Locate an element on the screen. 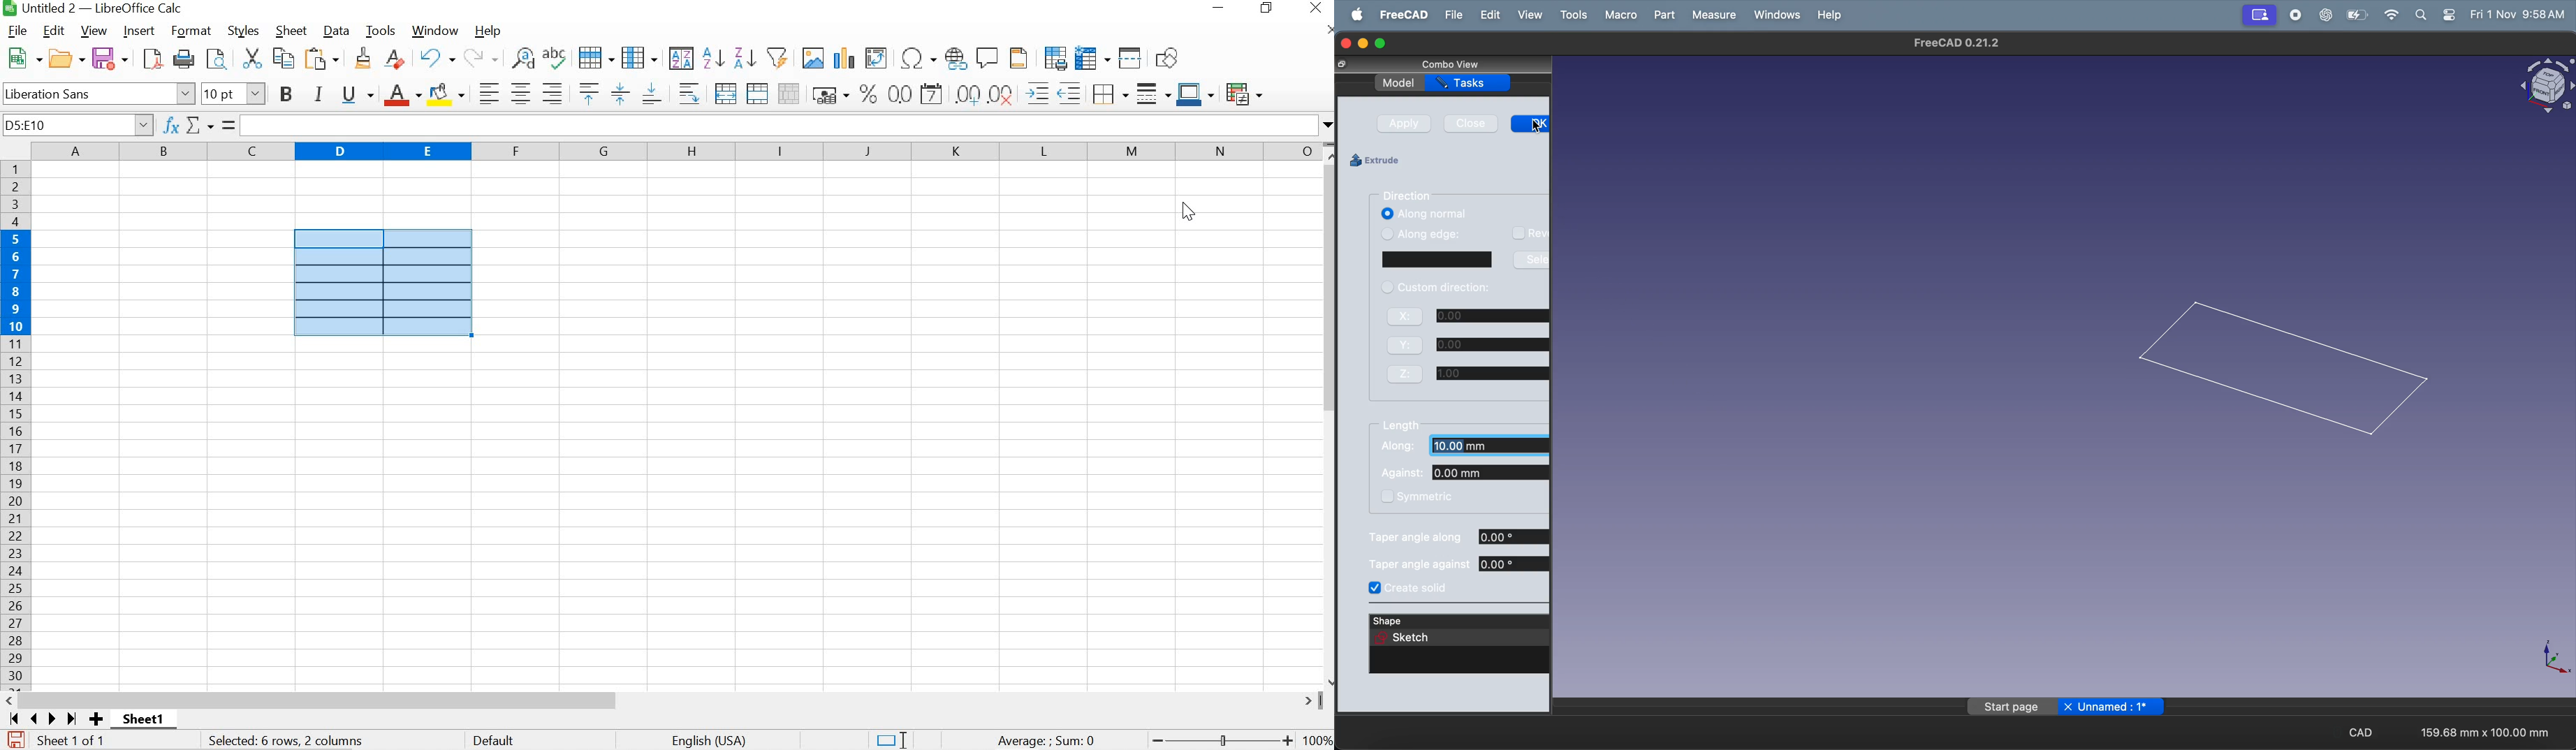  selected 6 rows and 2 columns is located at coordinates (288, 742).